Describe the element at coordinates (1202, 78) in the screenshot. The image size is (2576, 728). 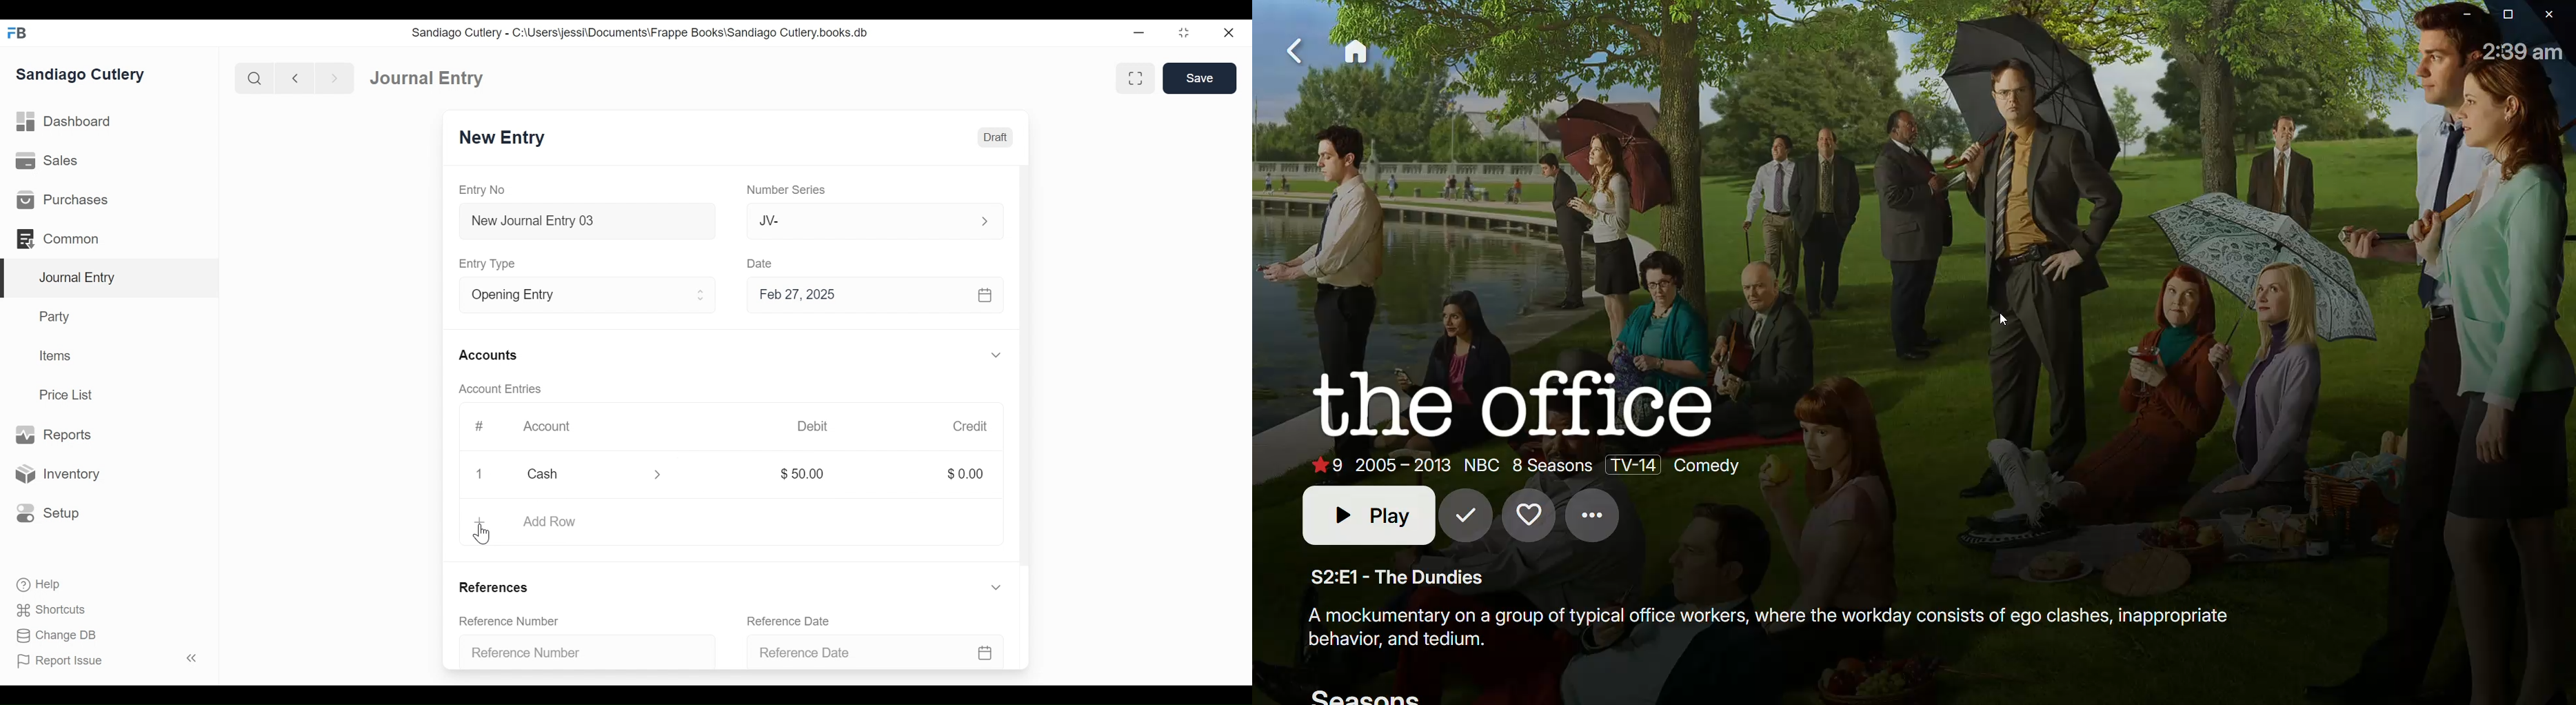
I see `Save` at that location.